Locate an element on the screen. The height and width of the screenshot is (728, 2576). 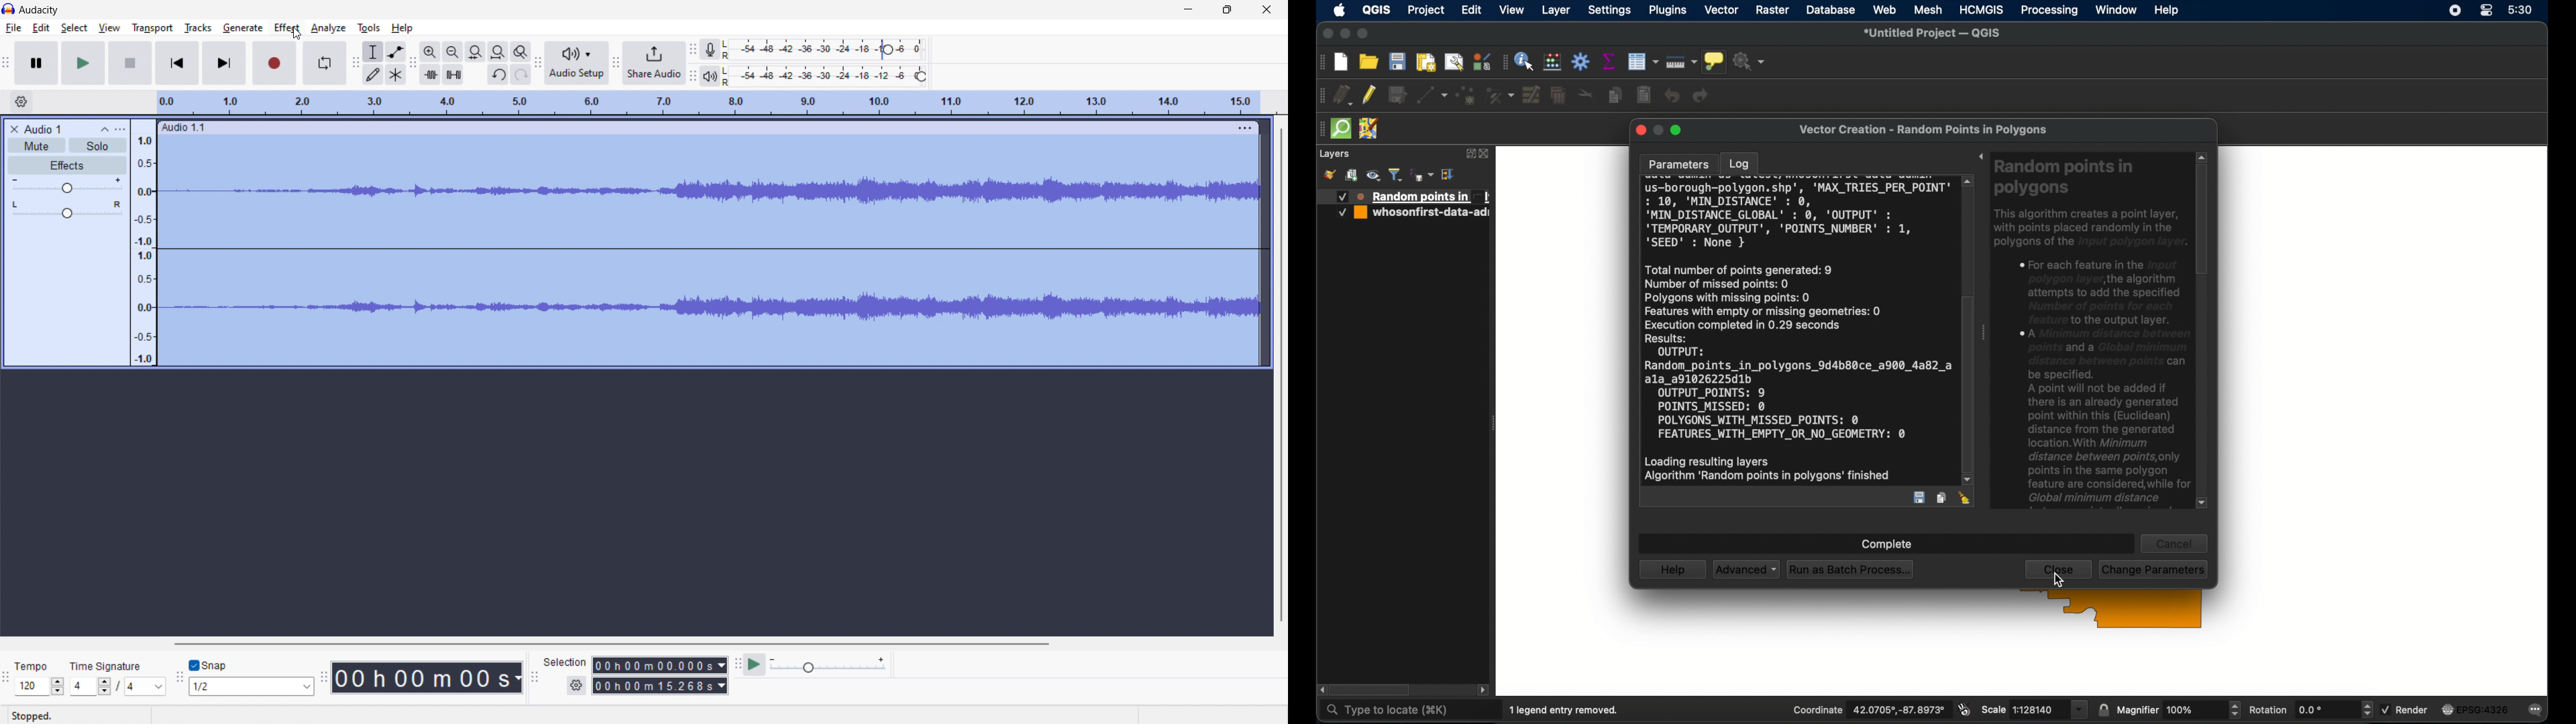
tools toolbar is located at coordinates (356, 63).